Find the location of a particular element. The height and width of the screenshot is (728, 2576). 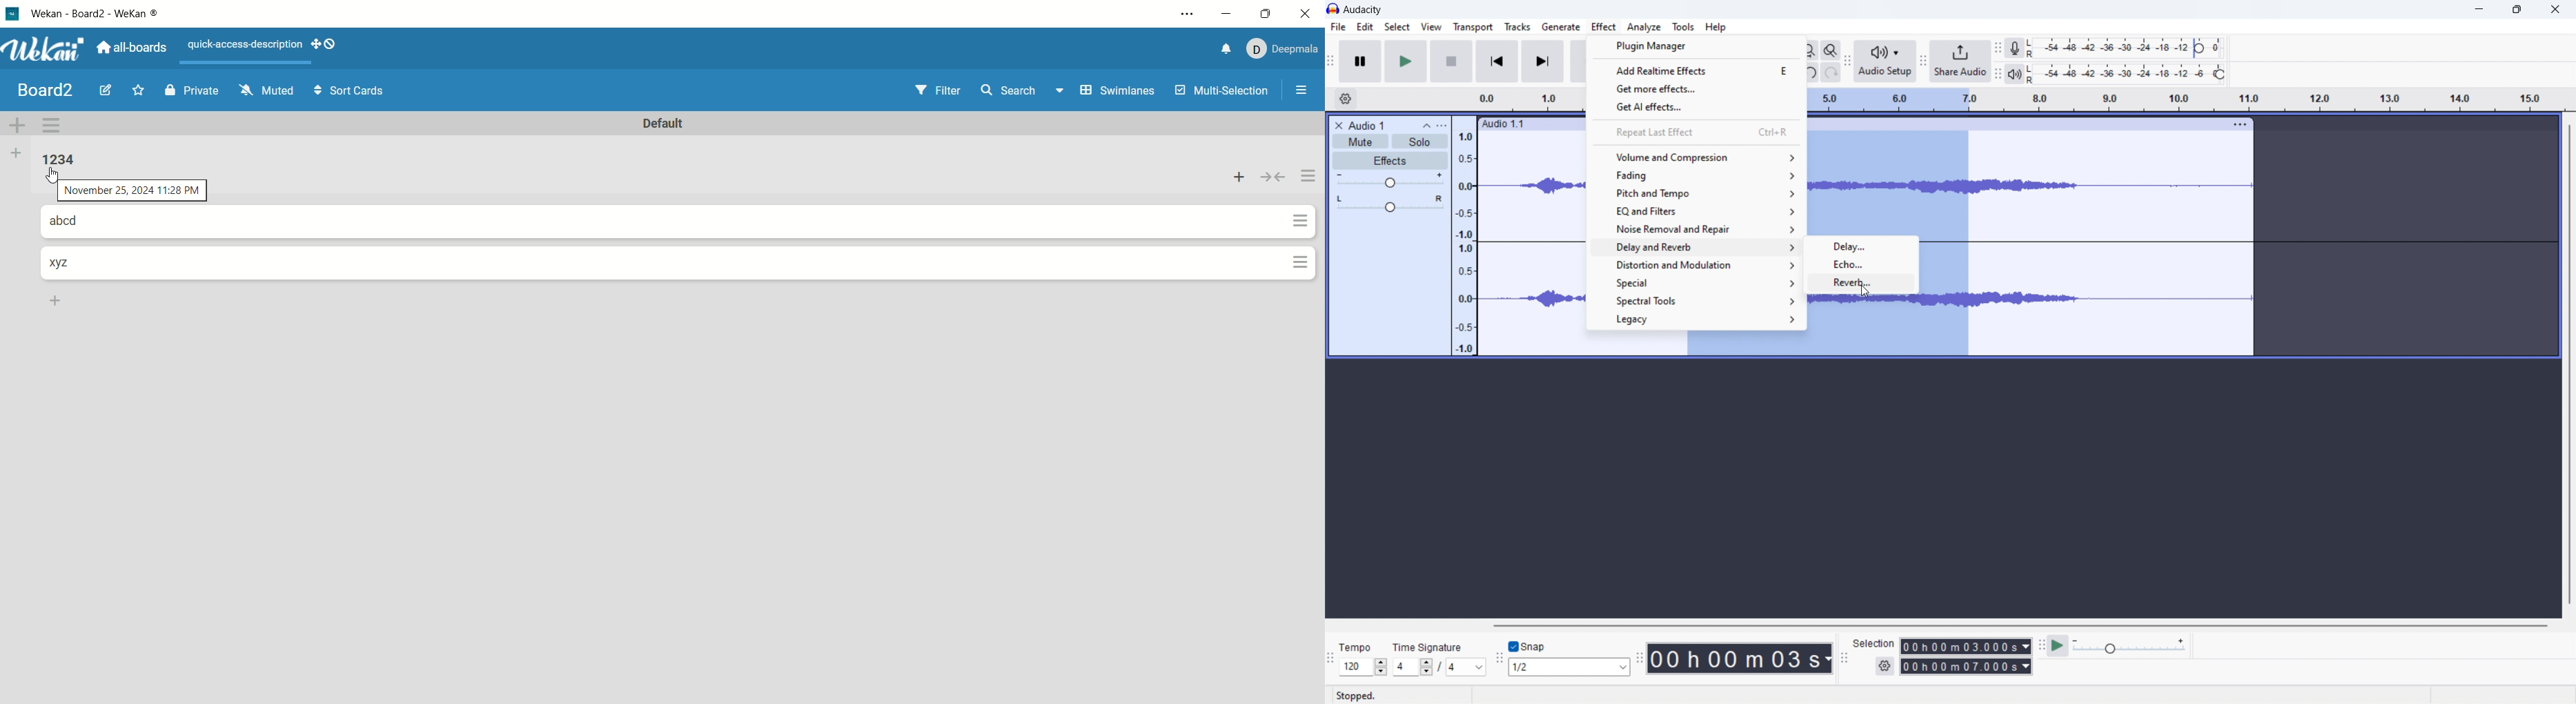

amplitude is located at coordinates (1466, 243).